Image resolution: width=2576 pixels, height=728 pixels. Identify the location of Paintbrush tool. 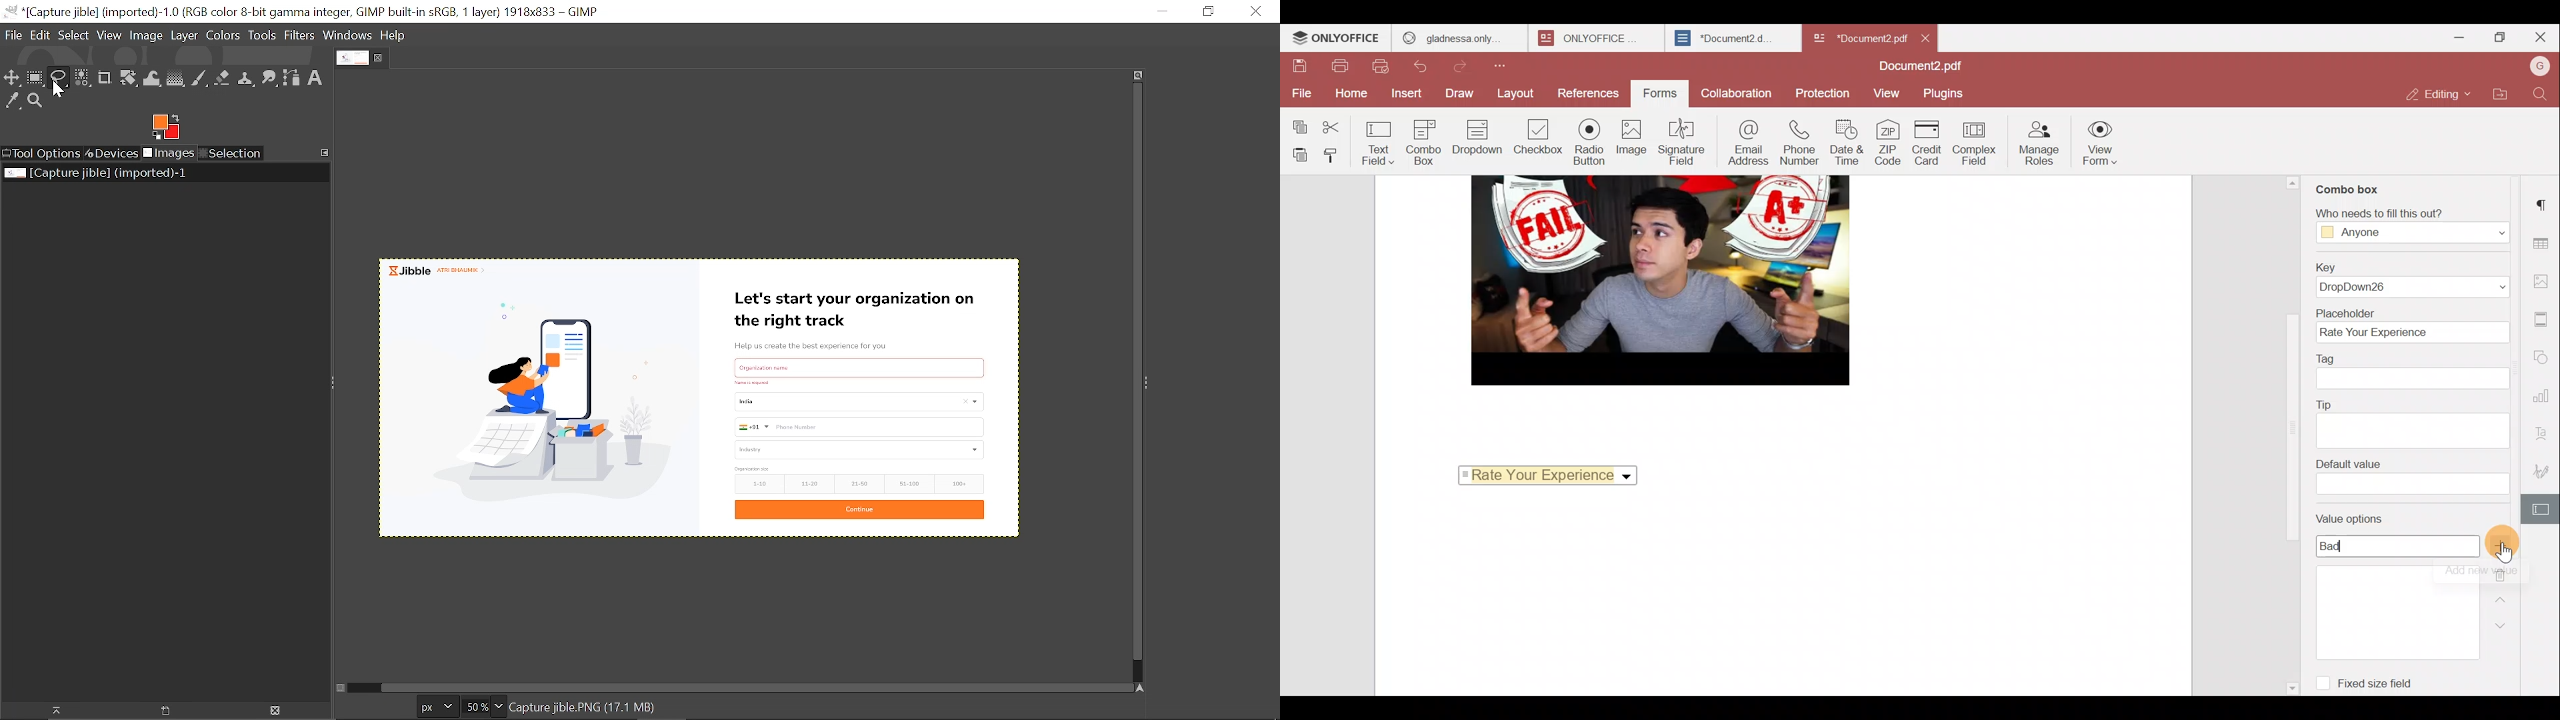
(200, 79).